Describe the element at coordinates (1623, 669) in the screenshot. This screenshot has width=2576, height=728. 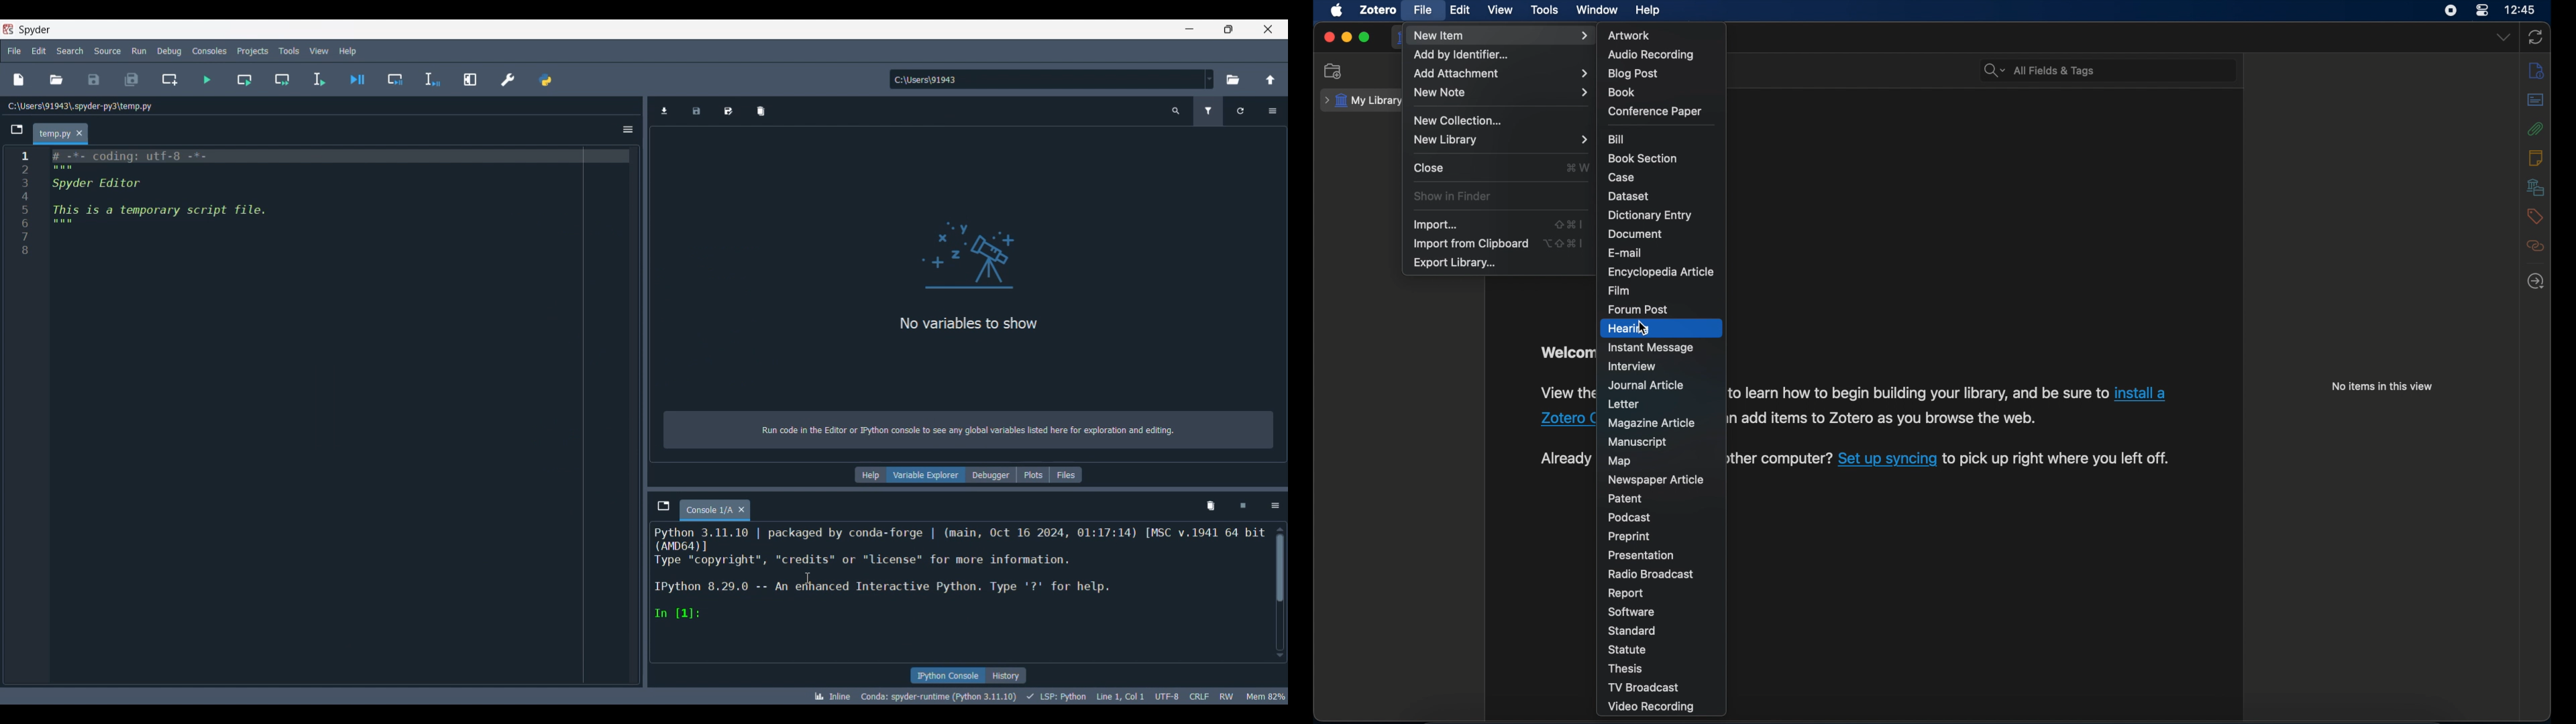
I see `thesis` at that location.